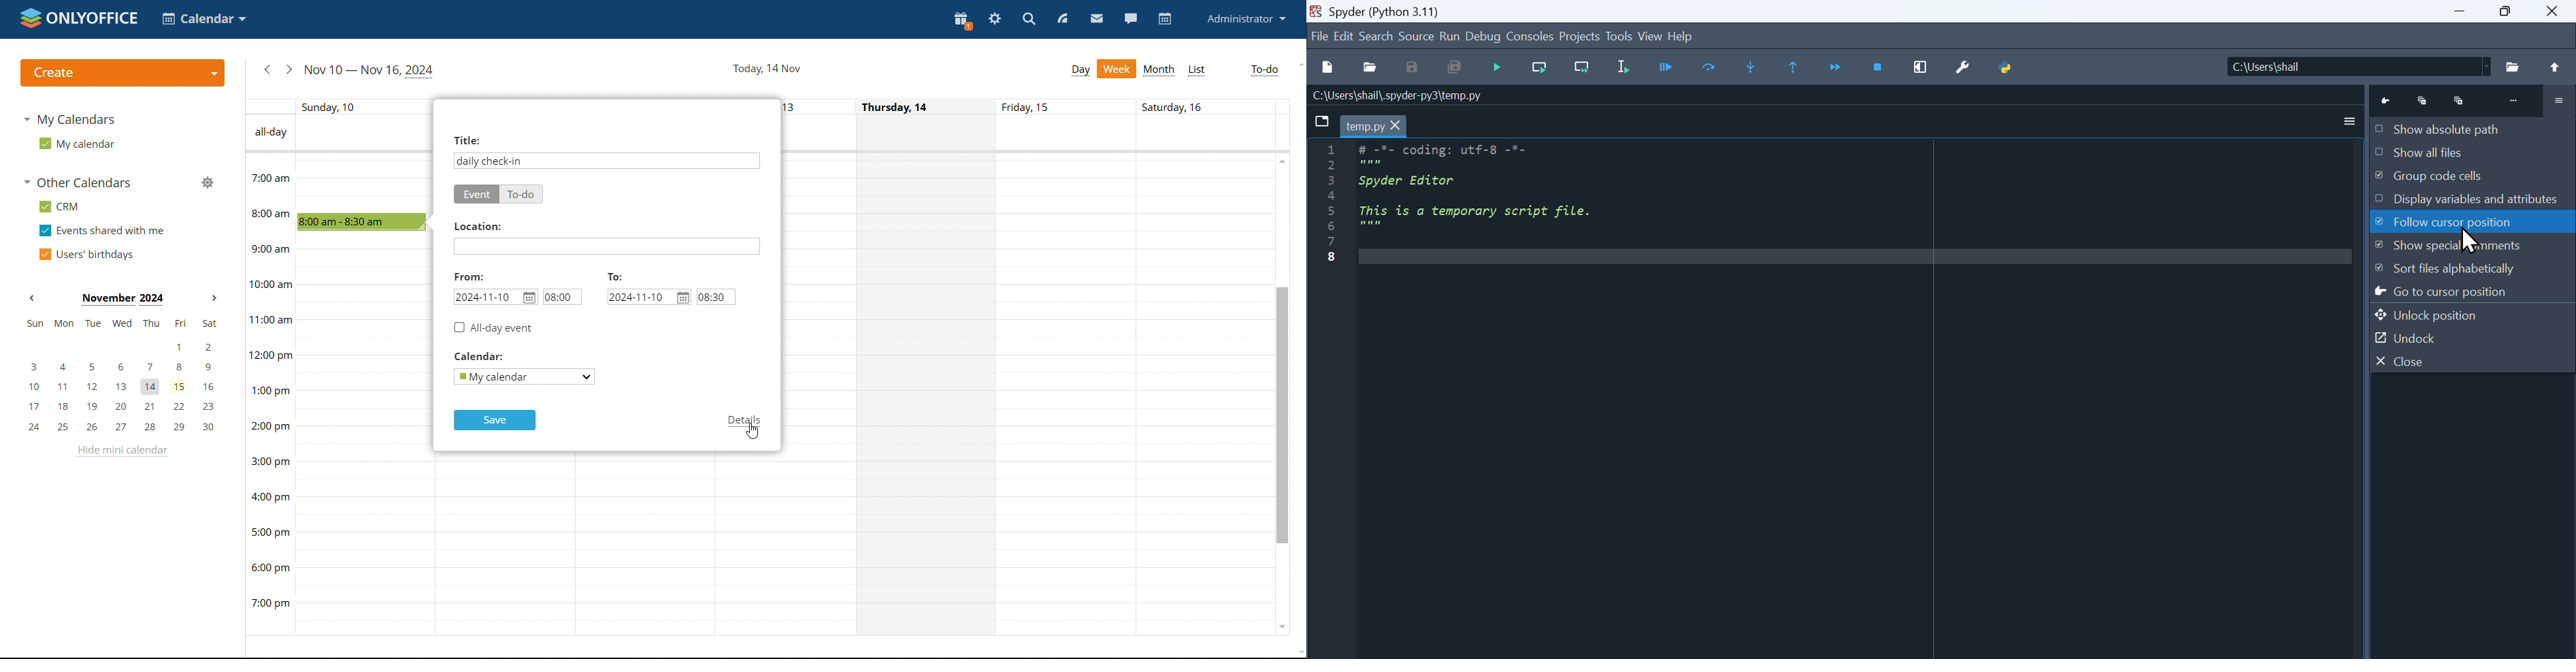  I want to click on Save all, so click(1457, 69).